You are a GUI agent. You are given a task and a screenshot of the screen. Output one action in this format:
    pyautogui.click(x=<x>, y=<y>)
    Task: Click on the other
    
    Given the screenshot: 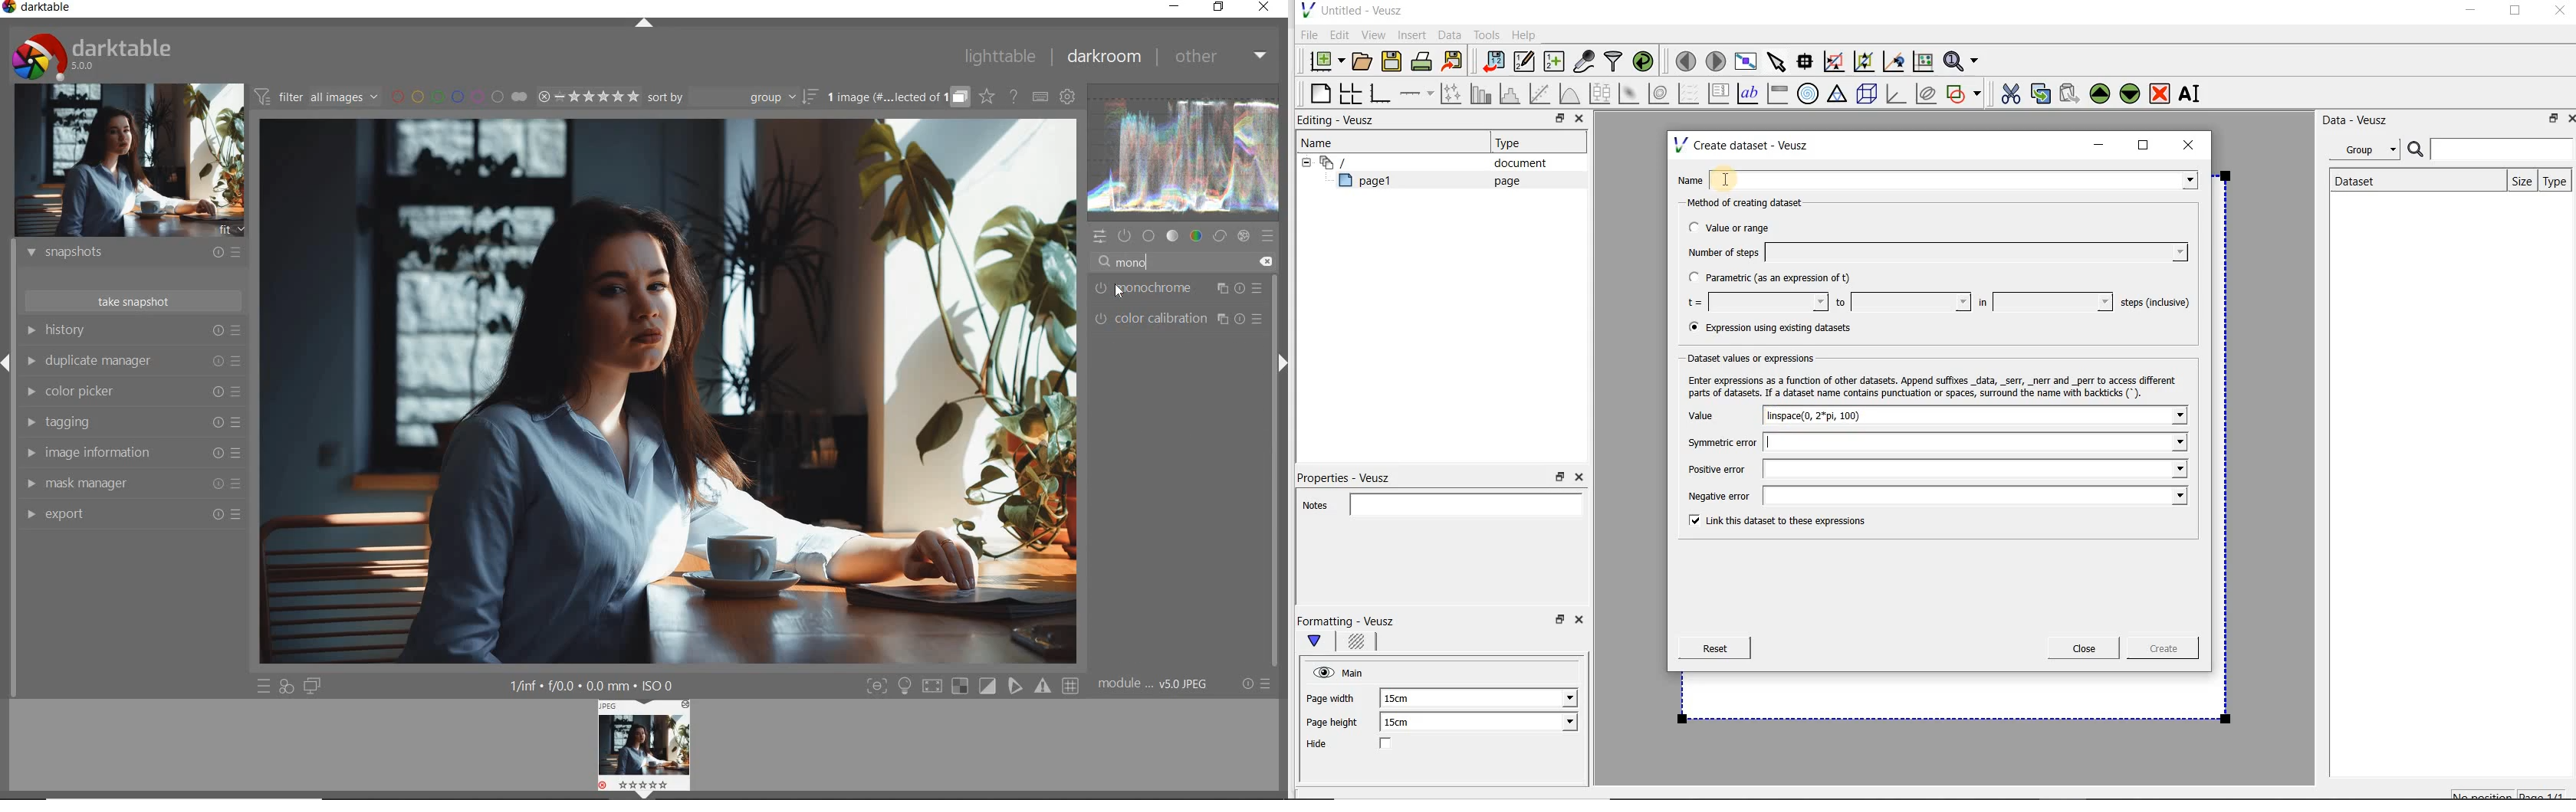 What is the action you would take?
    pyautogui.click(x=1222, y=57)
    